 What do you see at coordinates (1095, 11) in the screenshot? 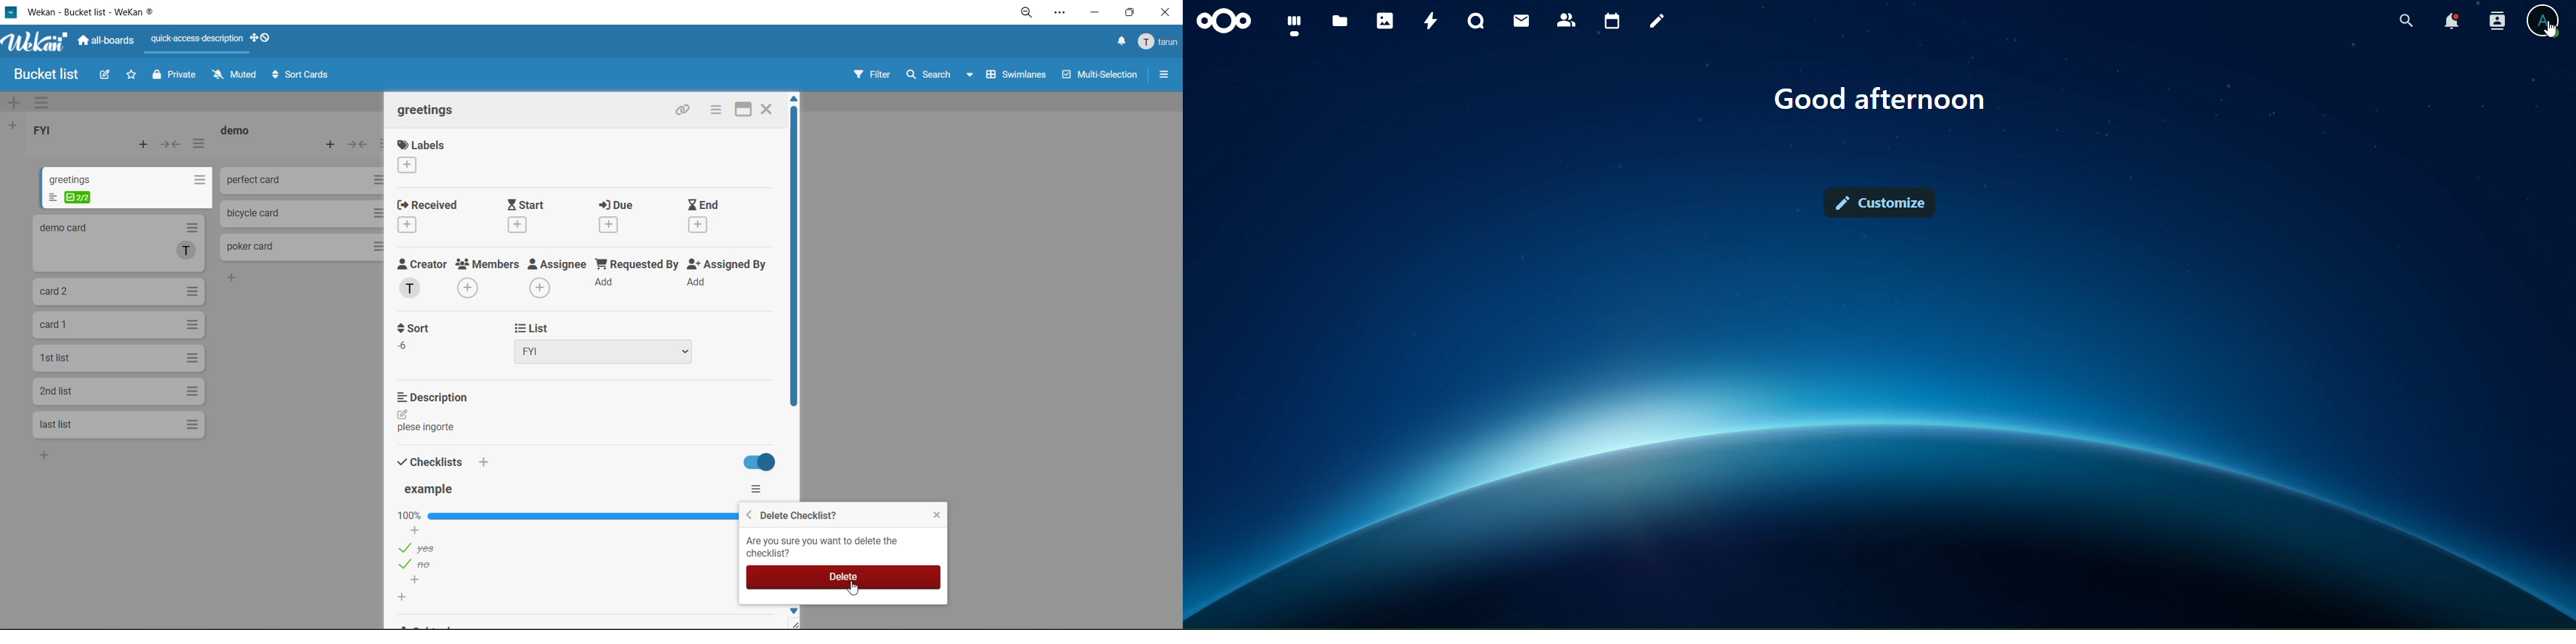
I see `minimize` at bounding box center [1095, 11].